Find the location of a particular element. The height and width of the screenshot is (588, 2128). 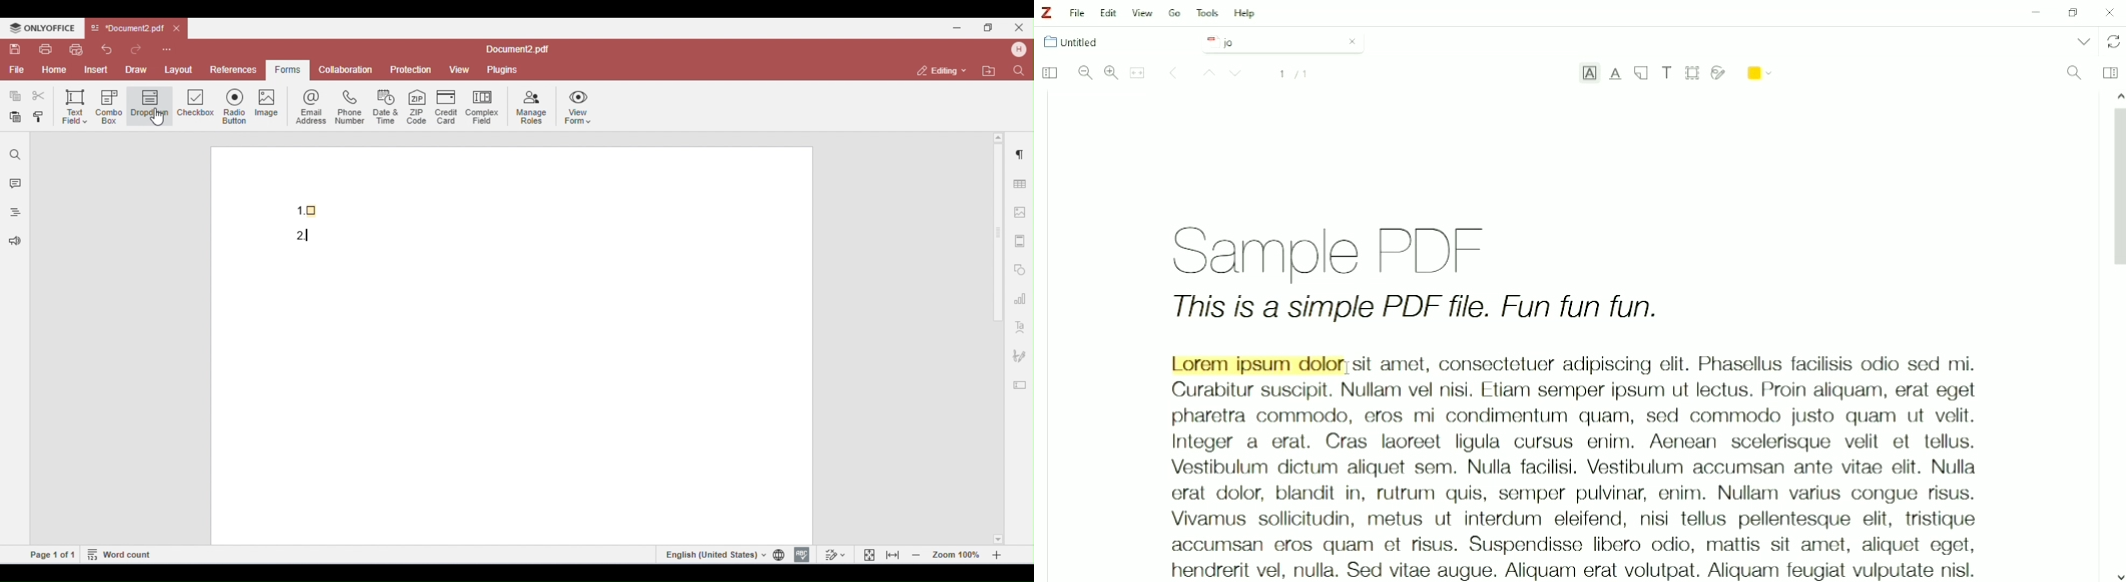

Restore down is located at coordinates (2072, 13).